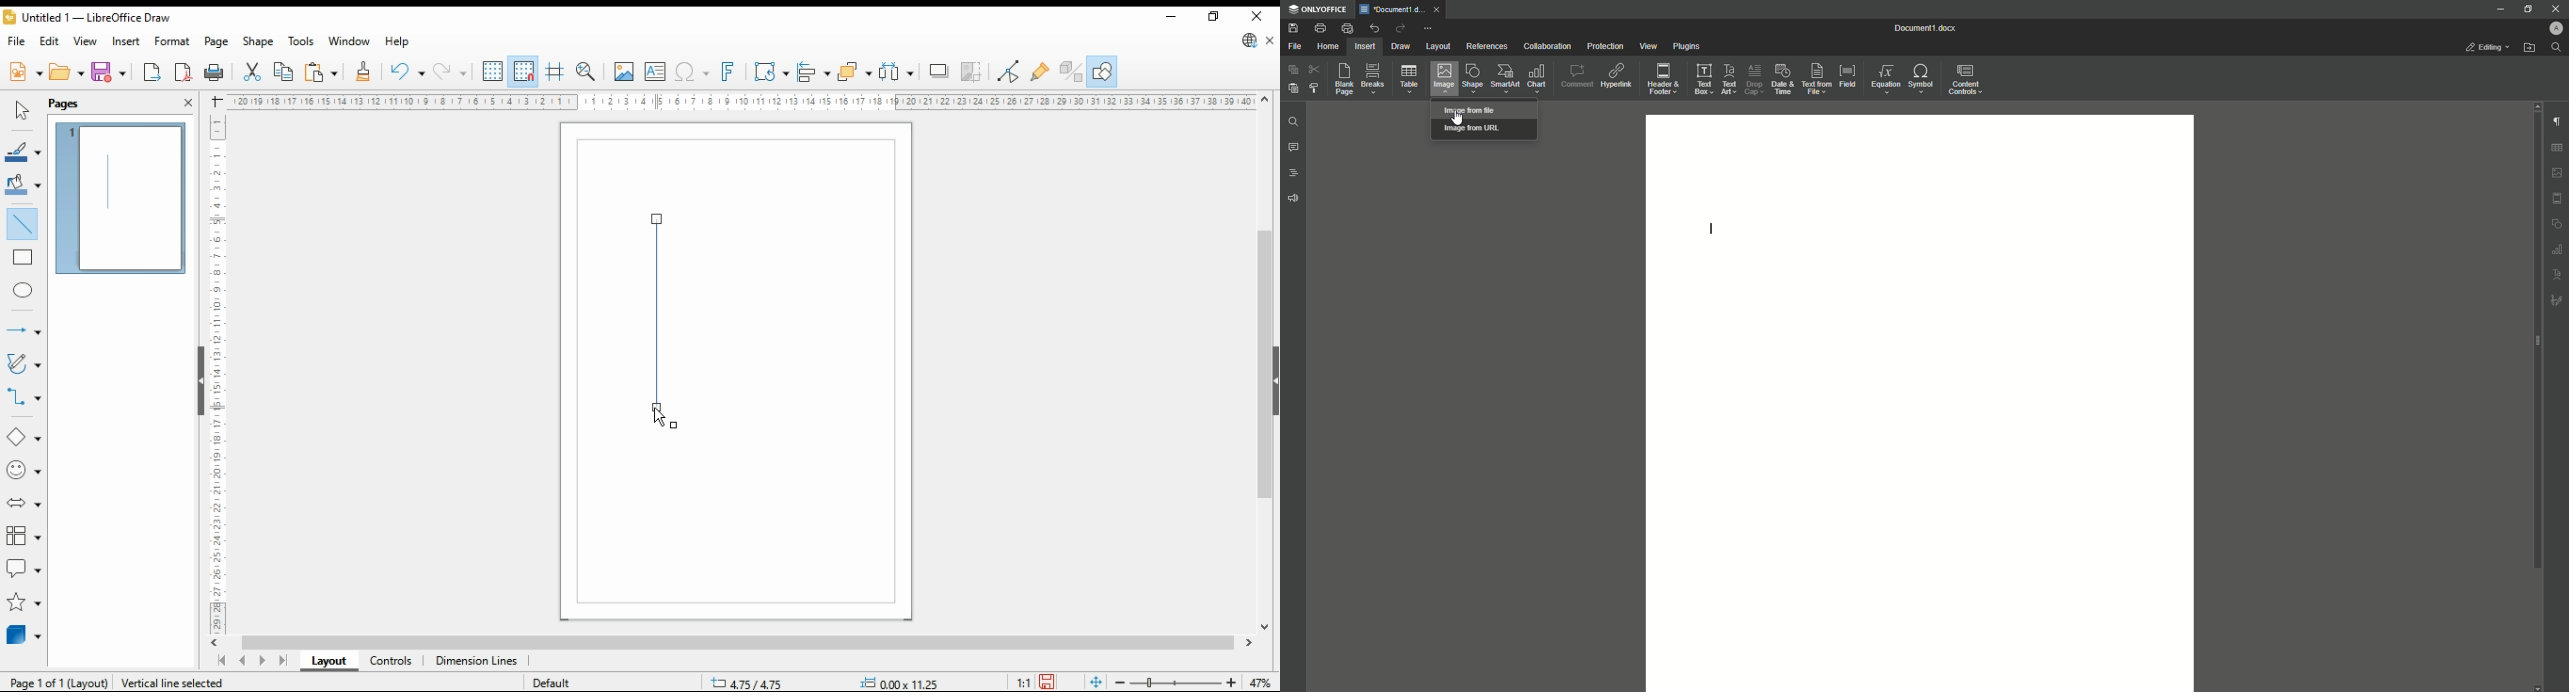 The width and height of the screenshot is (2576, 700). Describe the element at coordinates (477, 662) in the screenshot. I see `dimension` at that location.